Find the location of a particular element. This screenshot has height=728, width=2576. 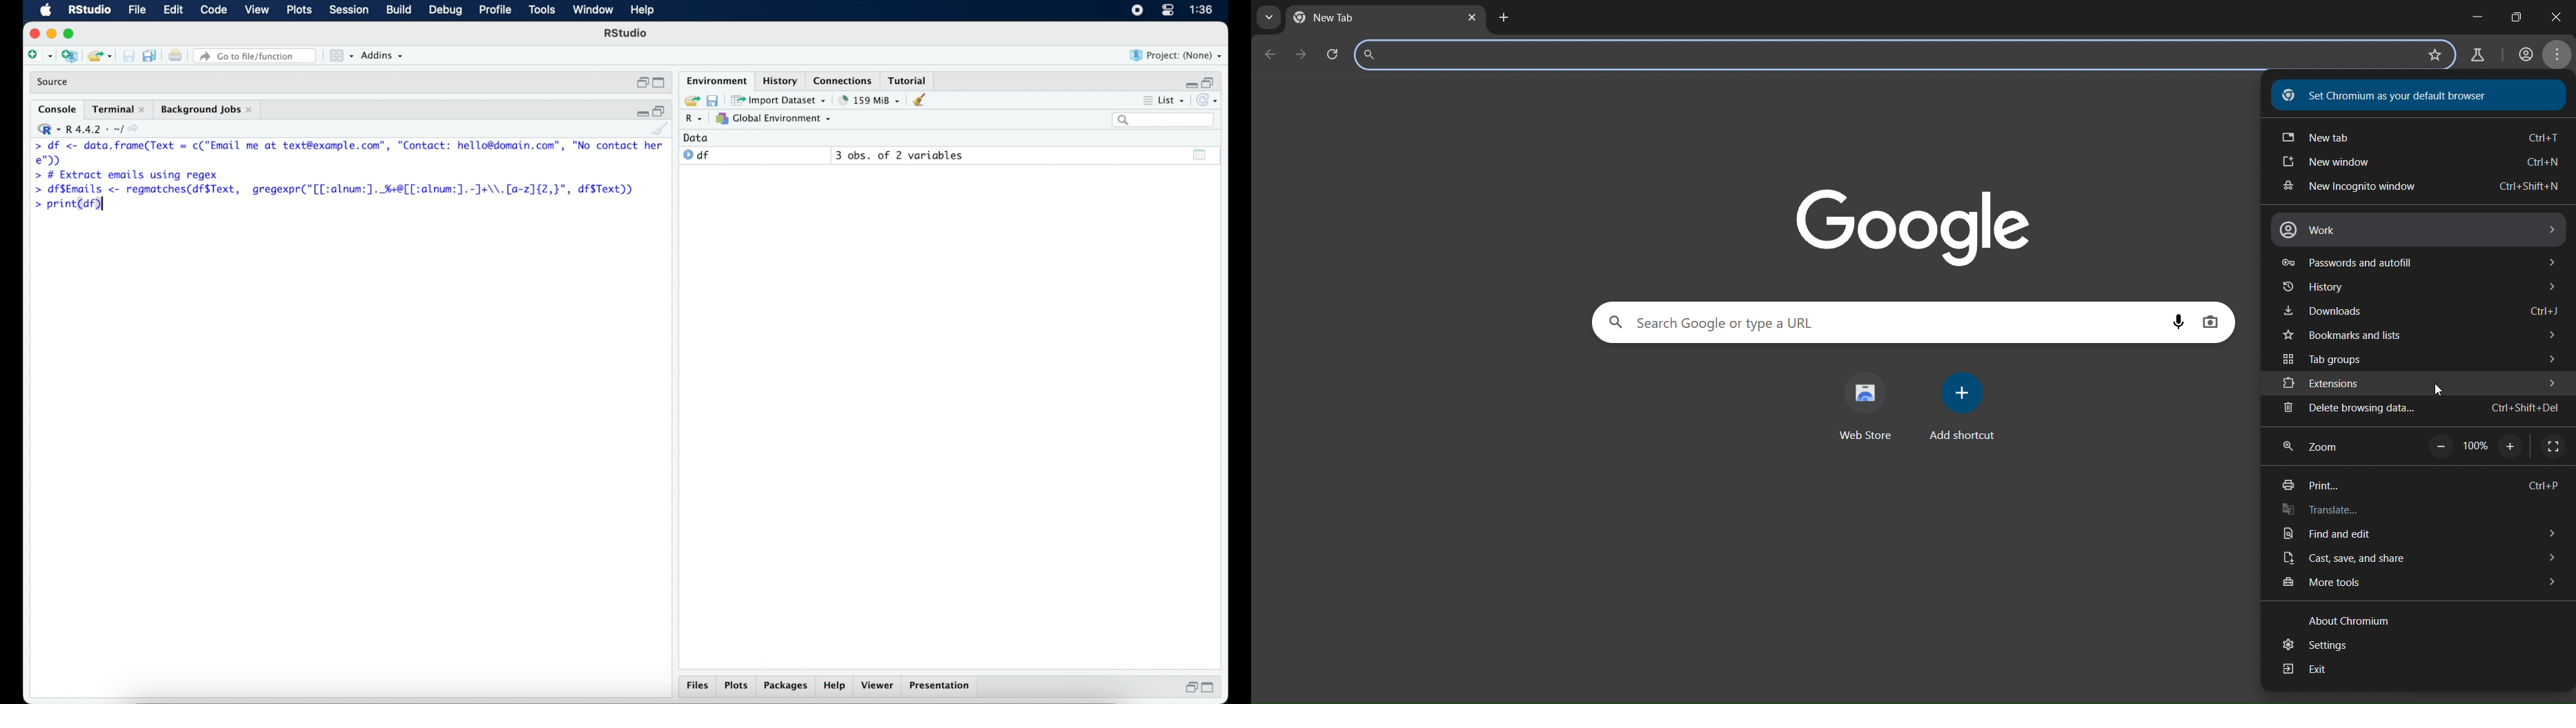

refresh is located at coordinates (1211, 100).